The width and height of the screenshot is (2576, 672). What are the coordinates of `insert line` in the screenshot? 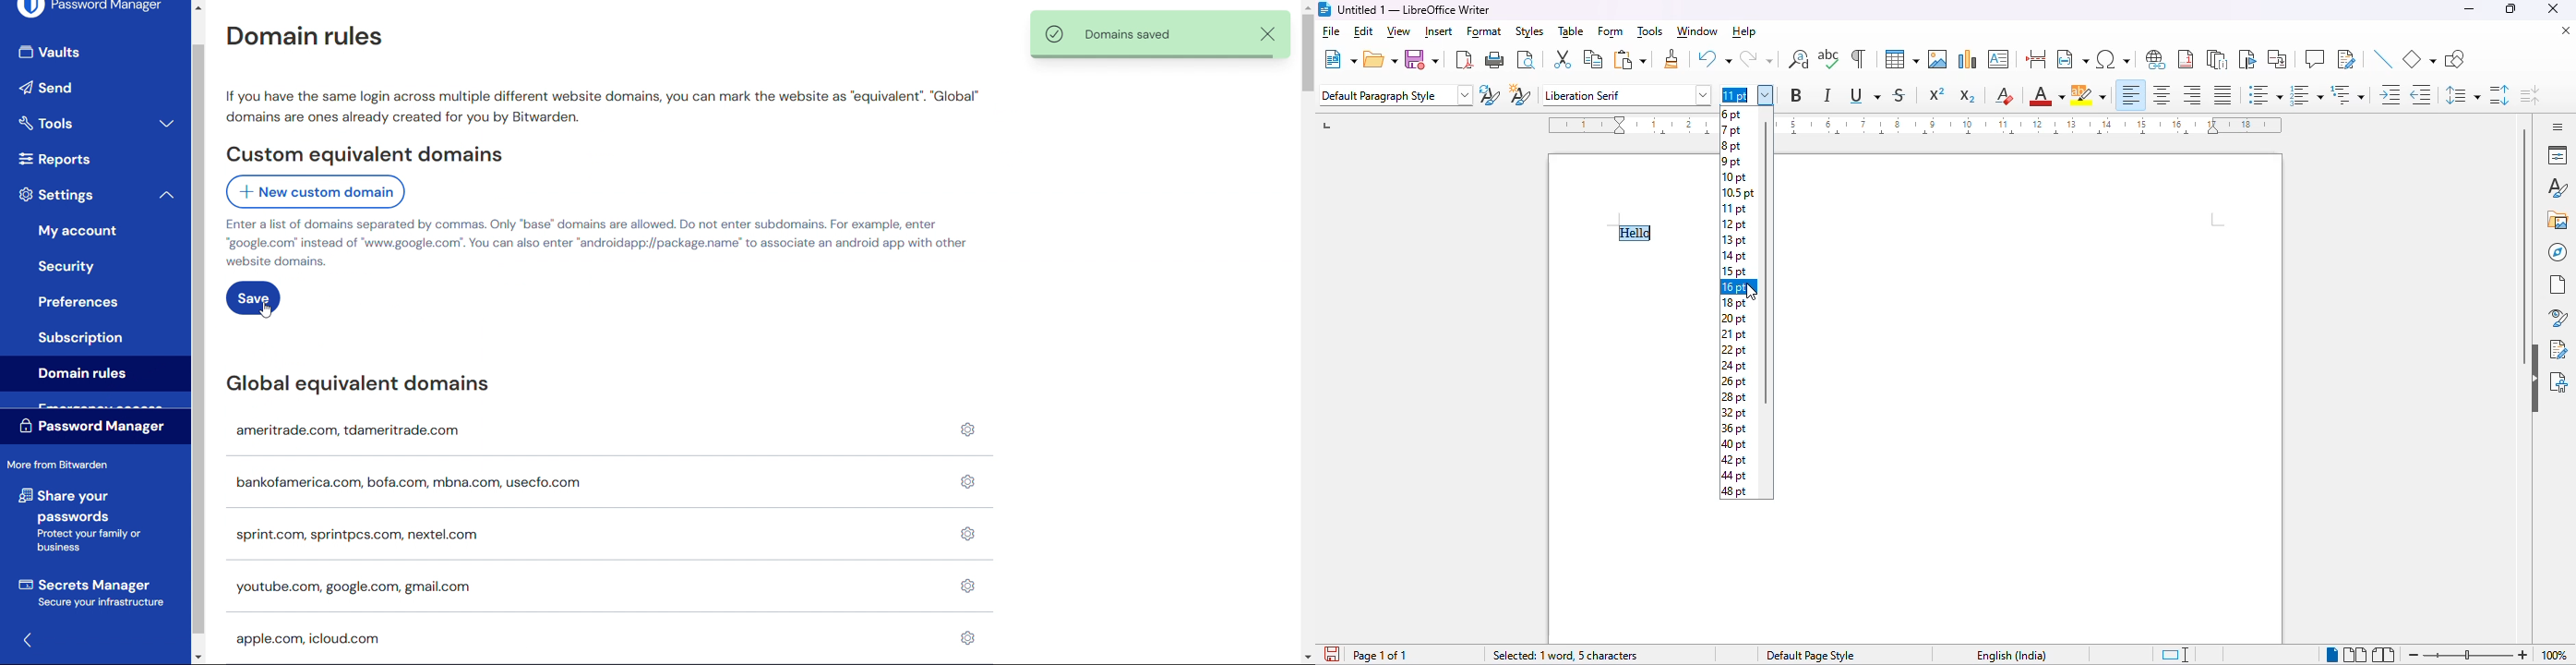 It's located at (2384, 60).